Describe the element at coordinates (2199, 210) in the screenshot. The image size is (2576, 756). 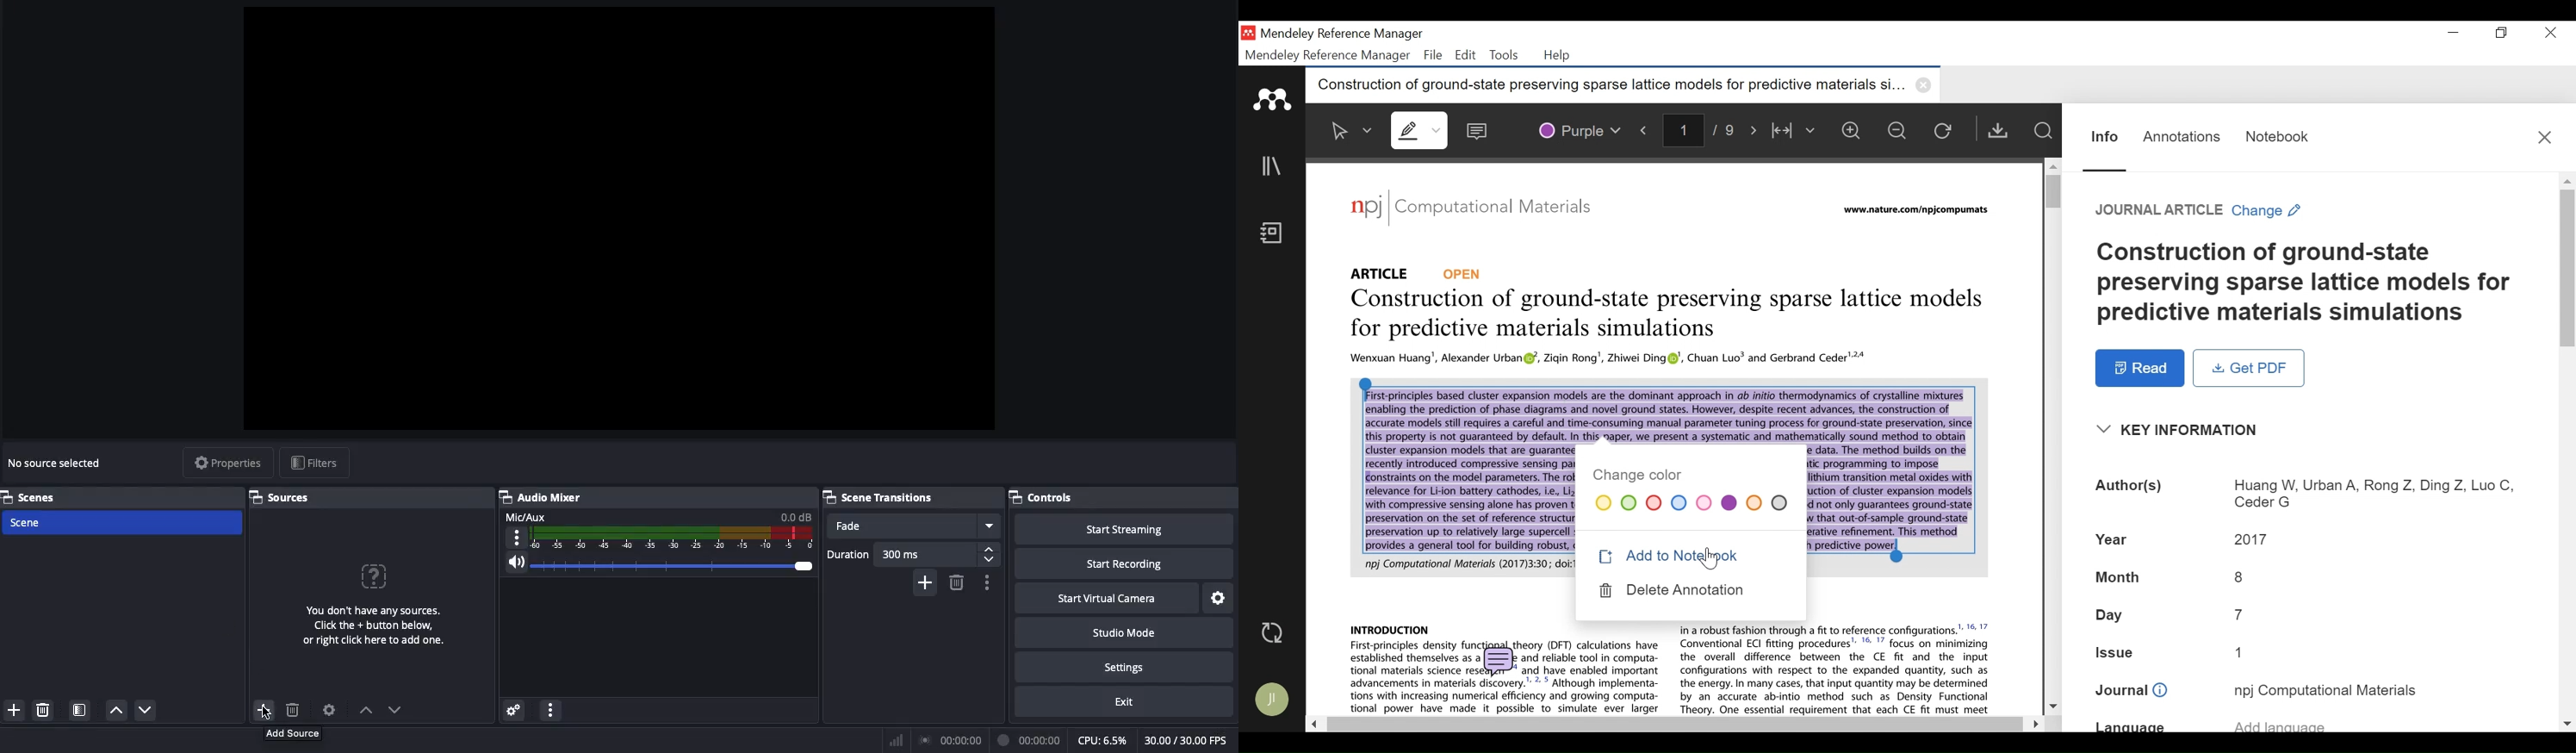
I see `Change Reference Type` at that location.